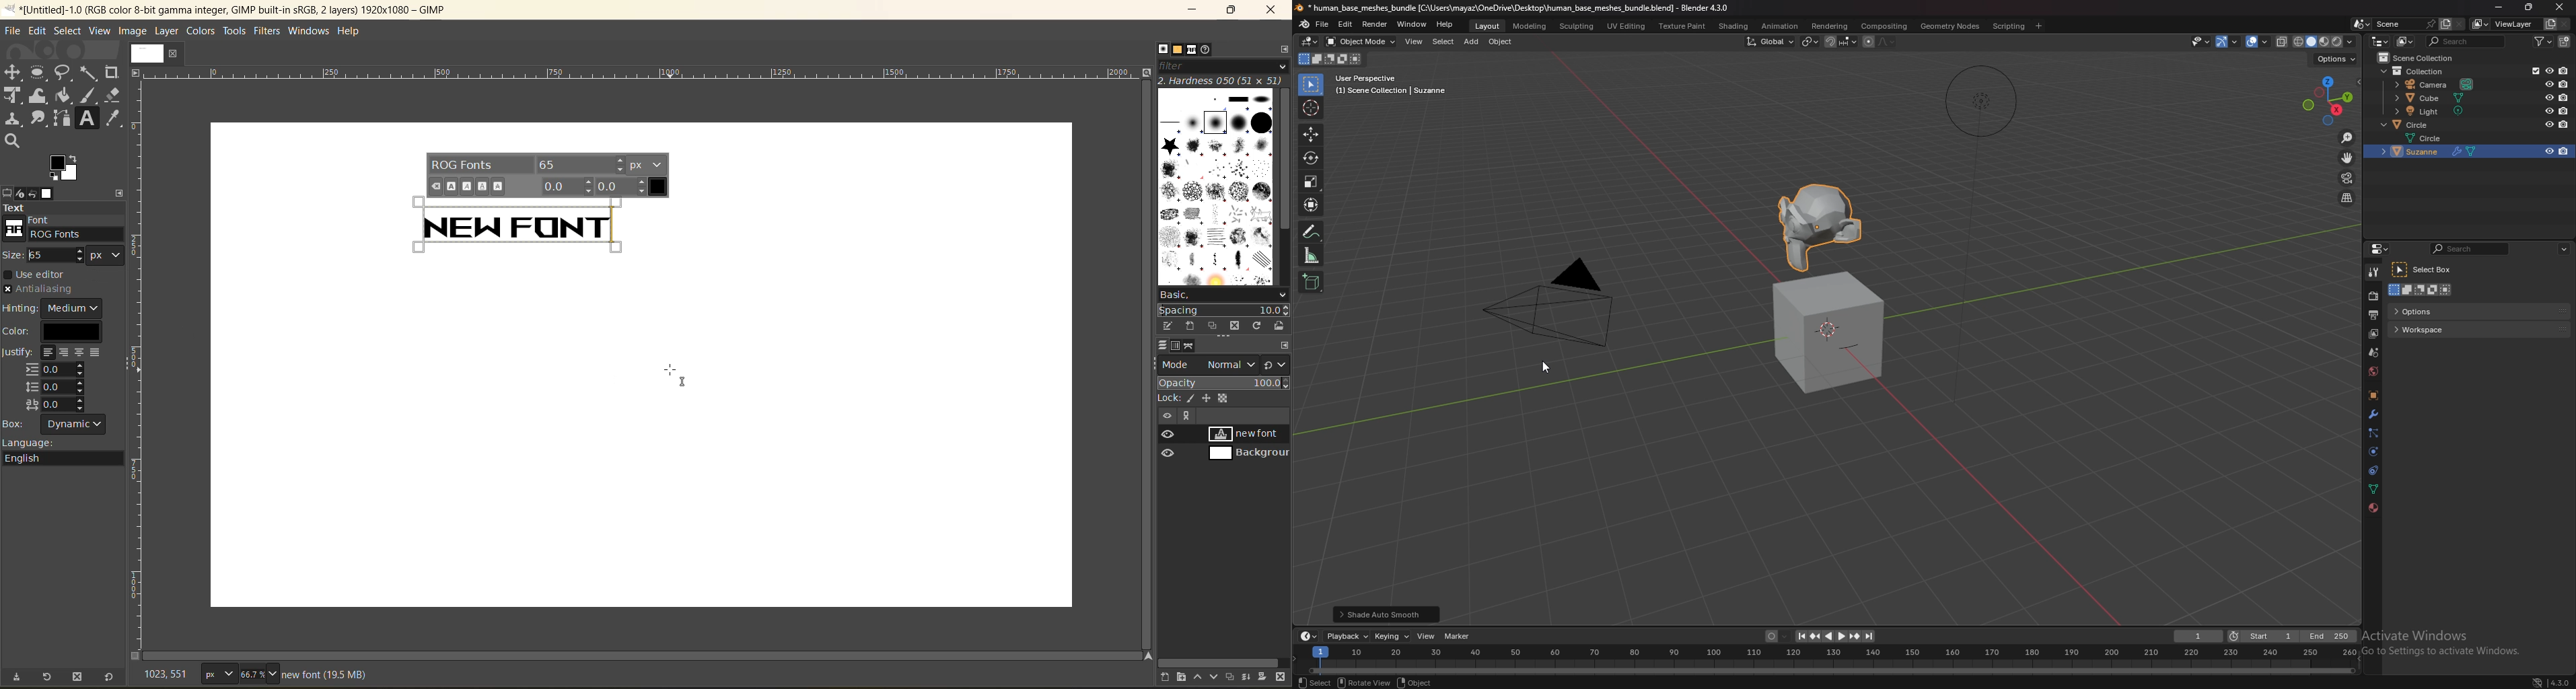 This screenshot has height=700, width=2576. What do you see at coordinates (683, 376) in the screenshot?
I see `cursor` at bounding box center [683, 376].